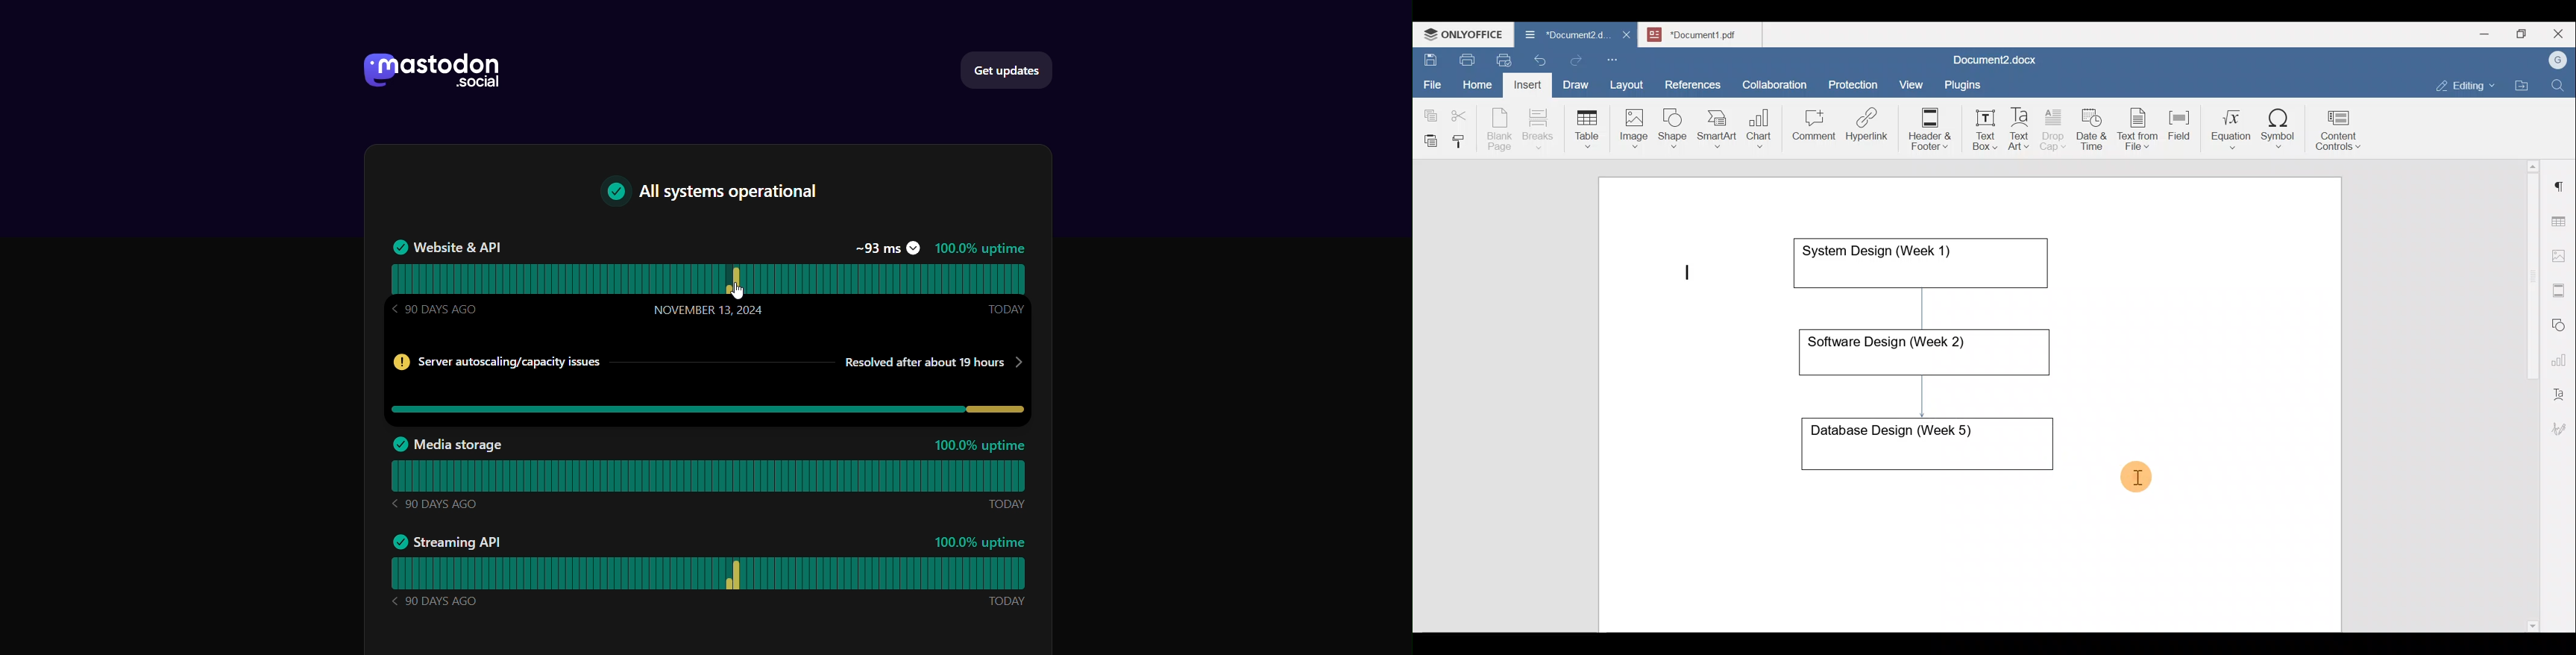  I want to click on Home, so click(1478, 84).